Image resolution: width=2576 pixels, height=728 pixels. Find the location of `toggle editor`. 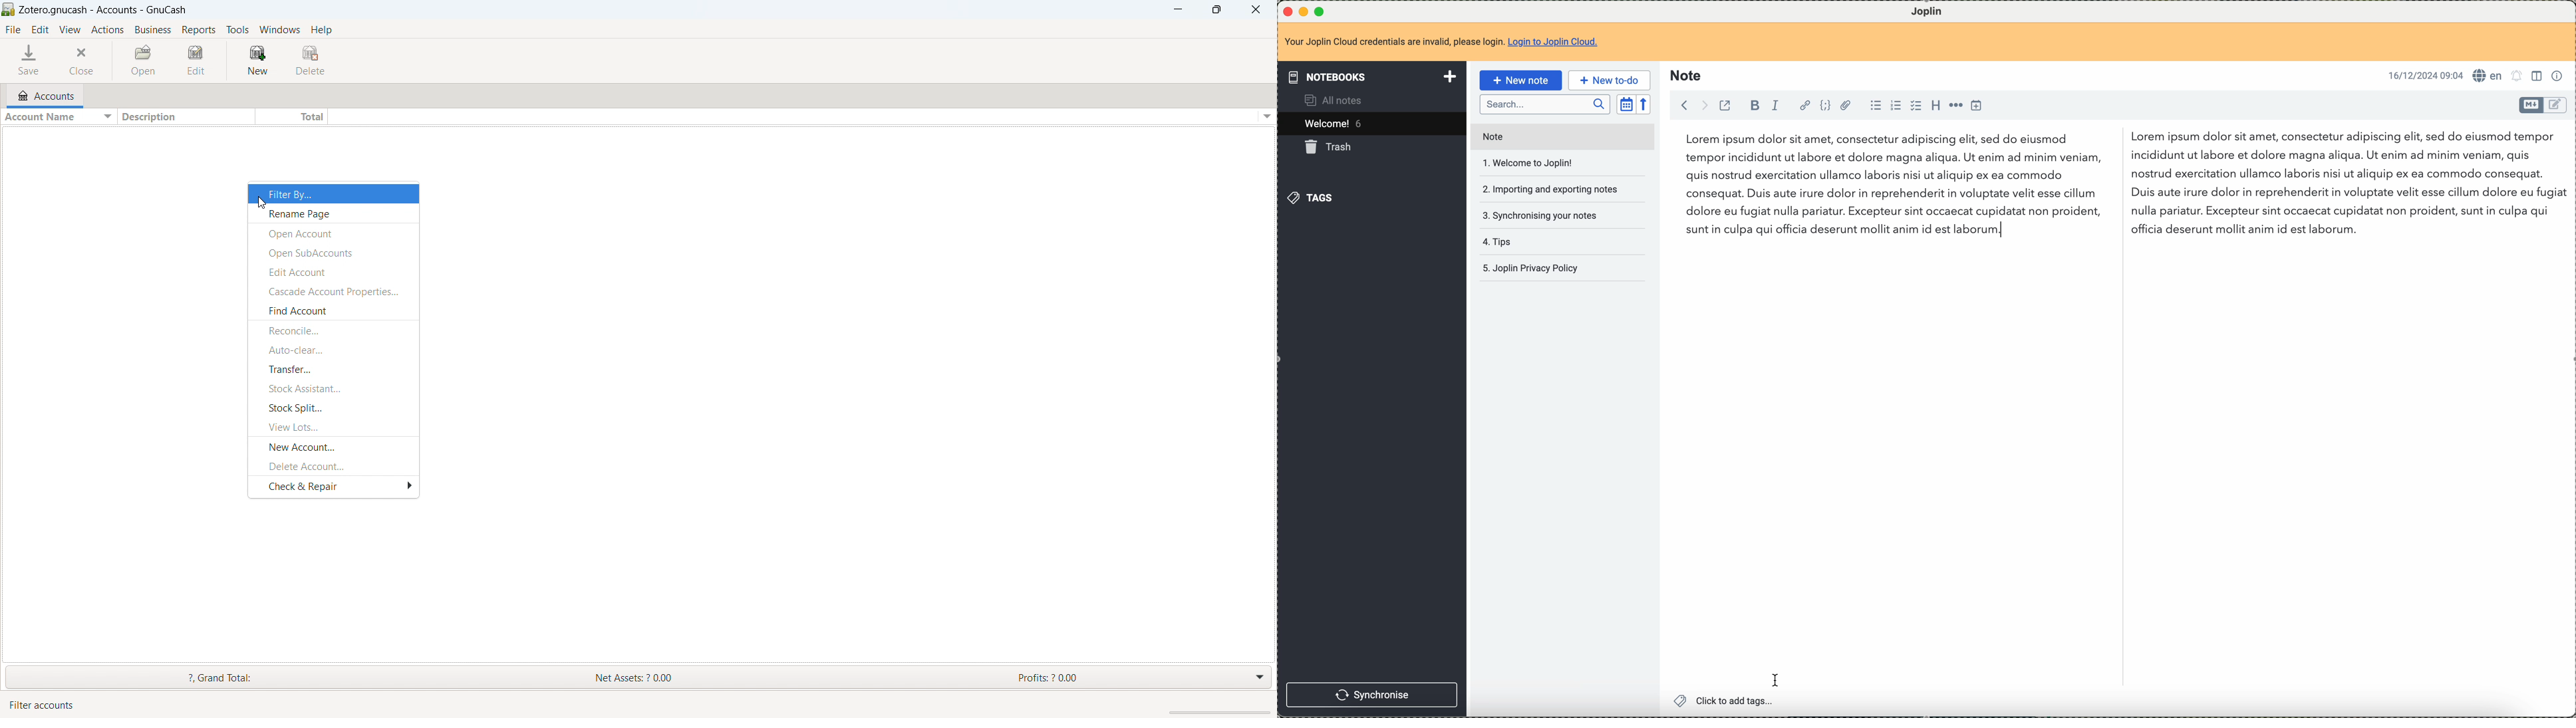

toggle editor is located at coordinates (2530, 105).